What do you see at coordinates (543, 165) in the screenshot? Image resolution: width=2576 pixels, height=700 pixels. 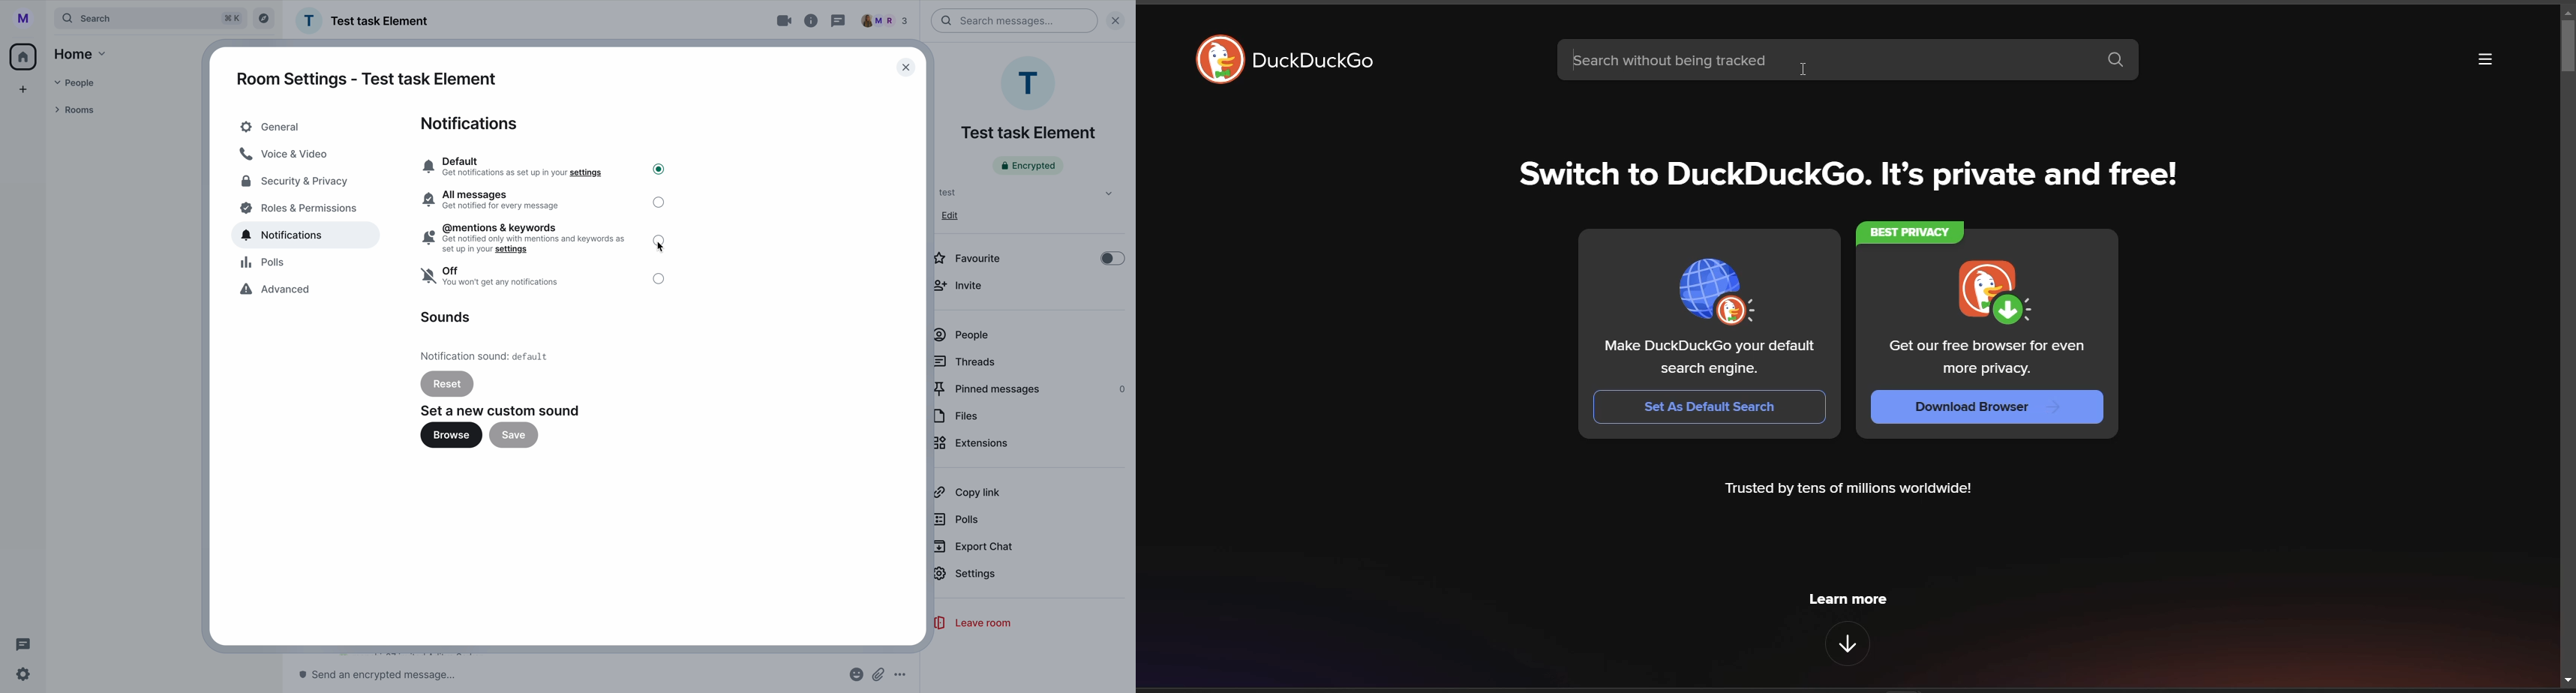 I see `default activated` at bounding box center [543, 165].